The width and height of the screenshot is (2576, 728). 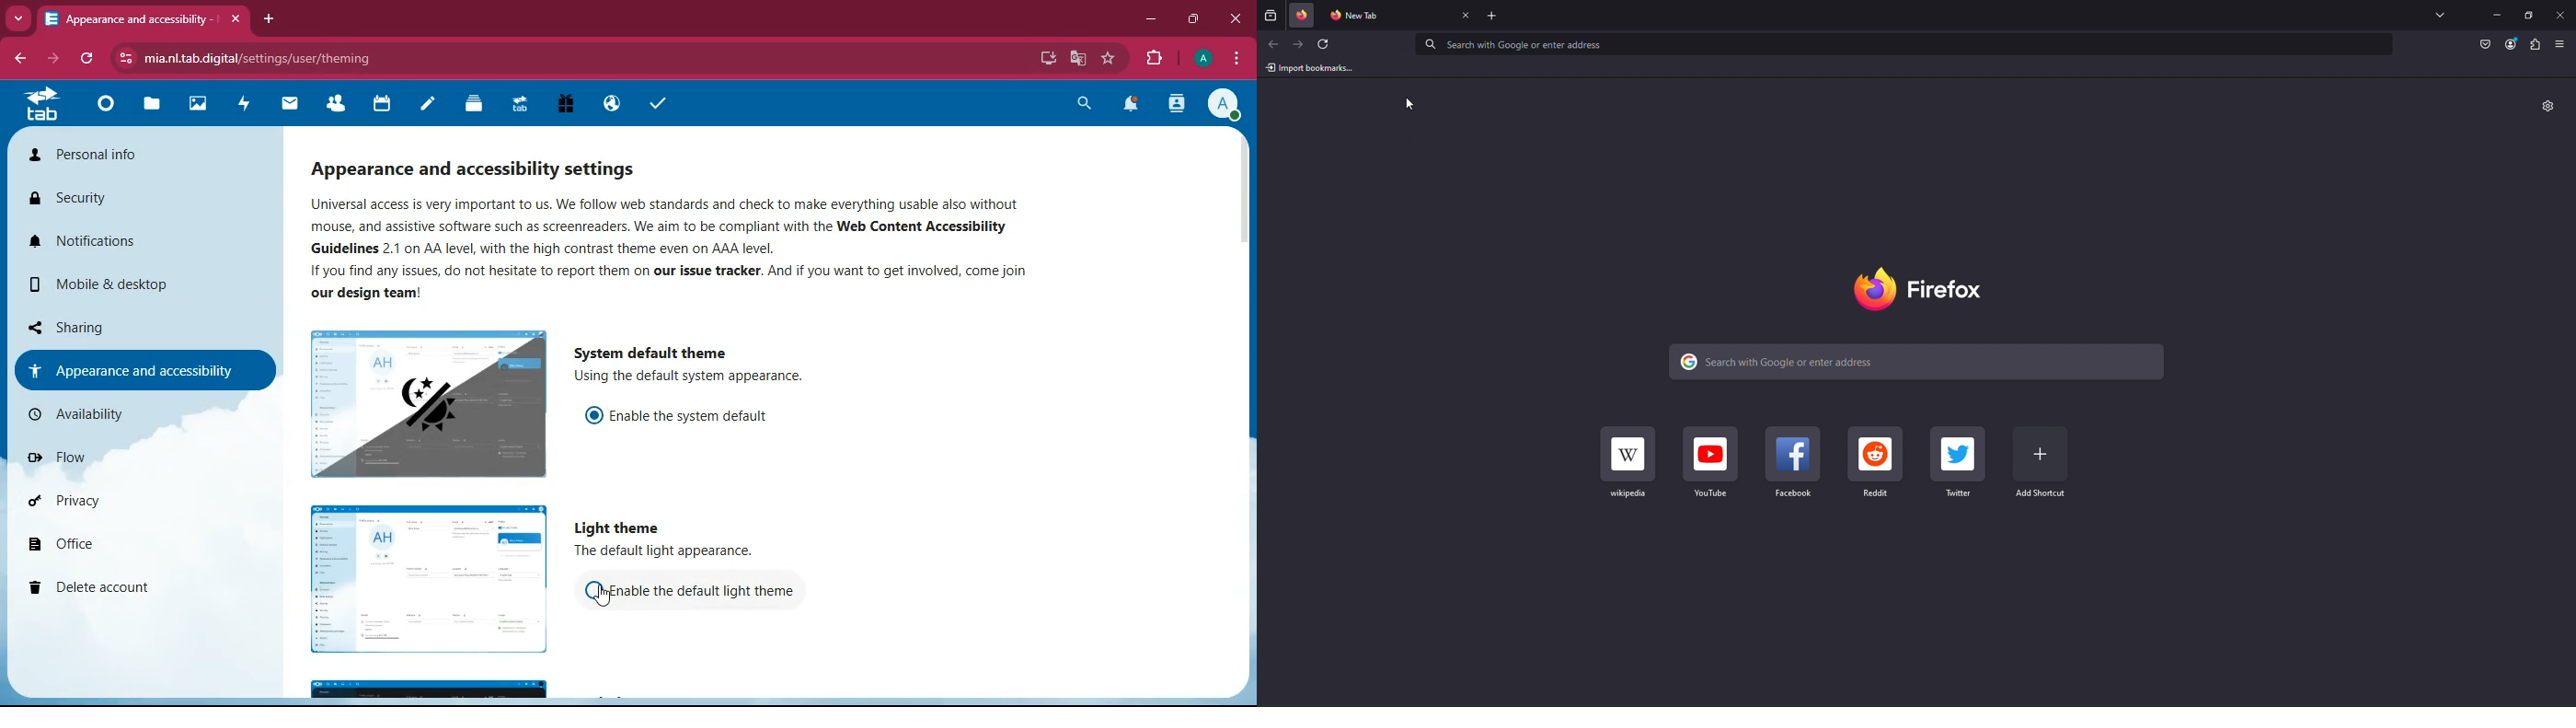 I want to click on cursor, so click(x=1411, y=102).